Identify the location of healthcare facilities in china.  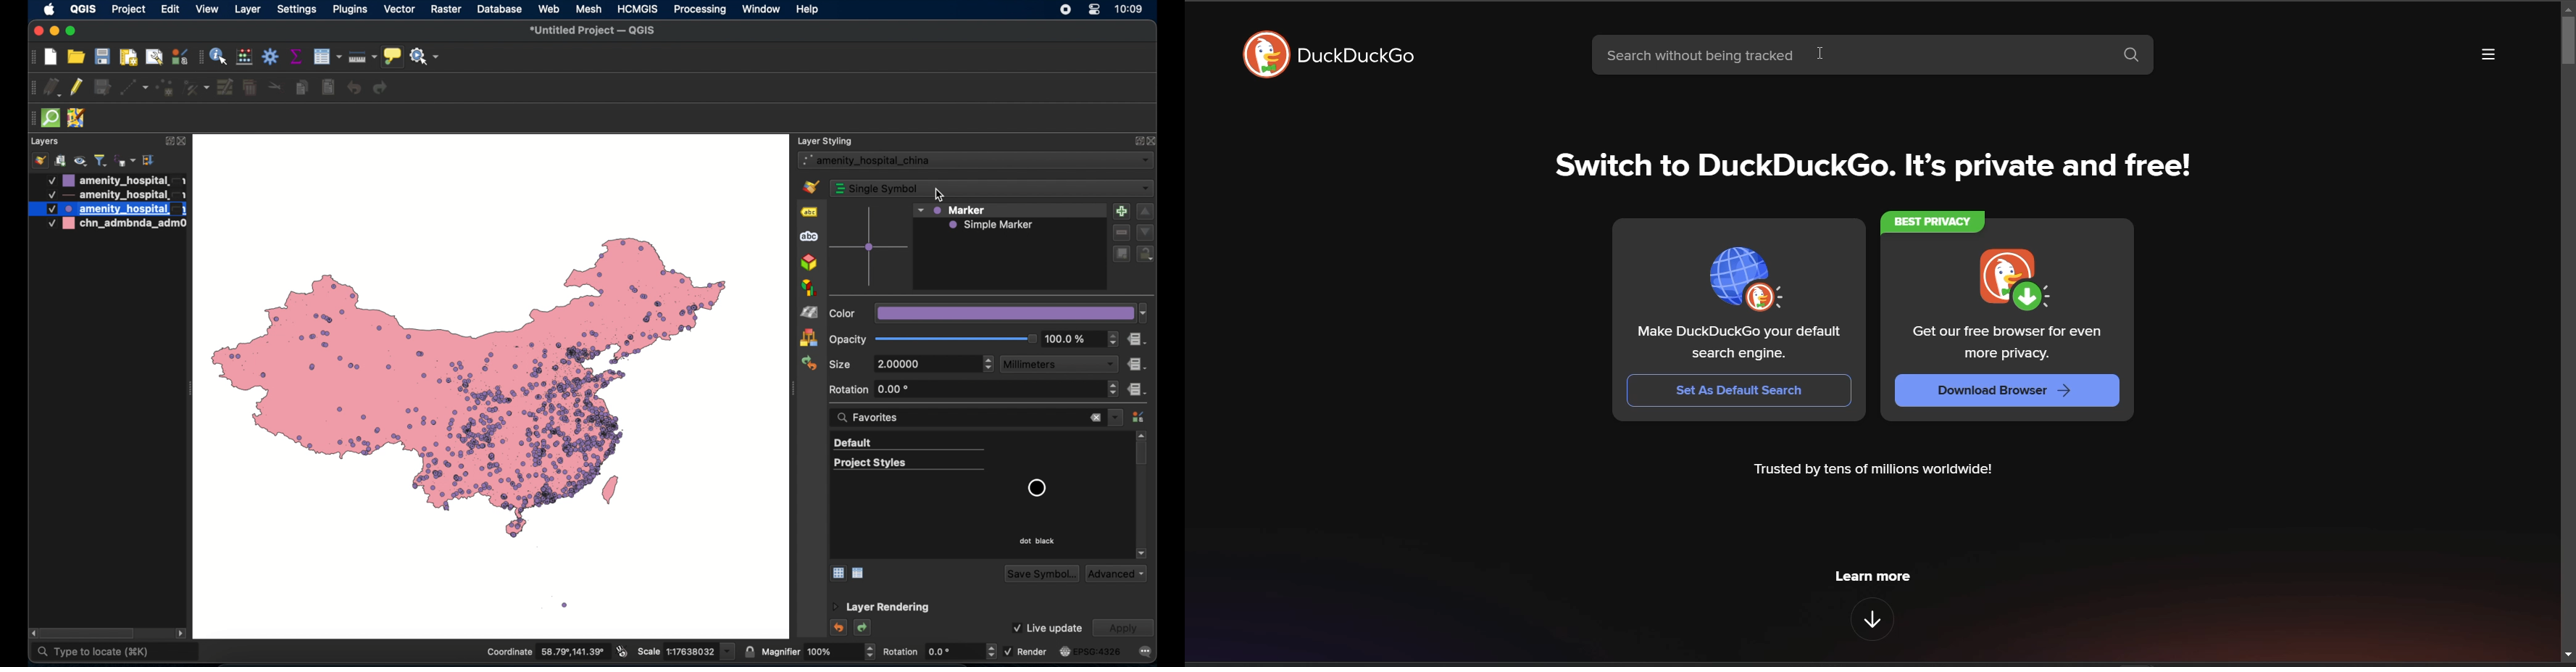
(493, 385).